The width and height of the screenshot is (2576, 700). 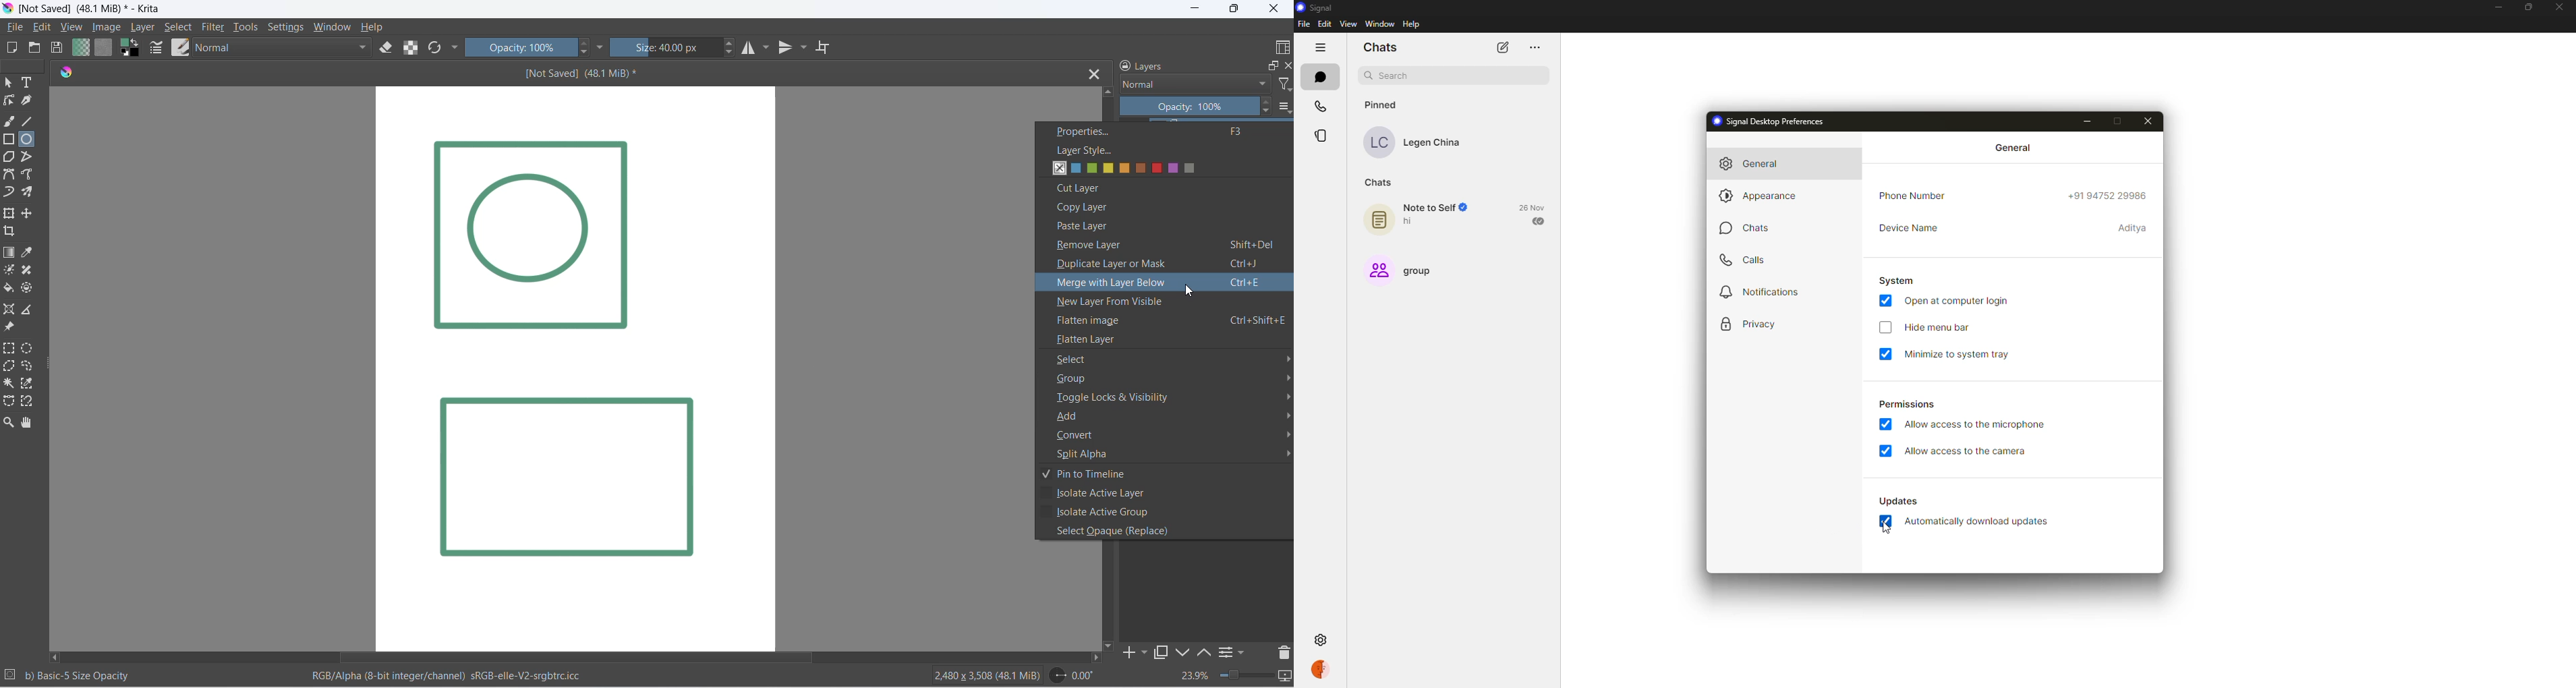 I want to click on draw gradient, so click(x=9, y=253).